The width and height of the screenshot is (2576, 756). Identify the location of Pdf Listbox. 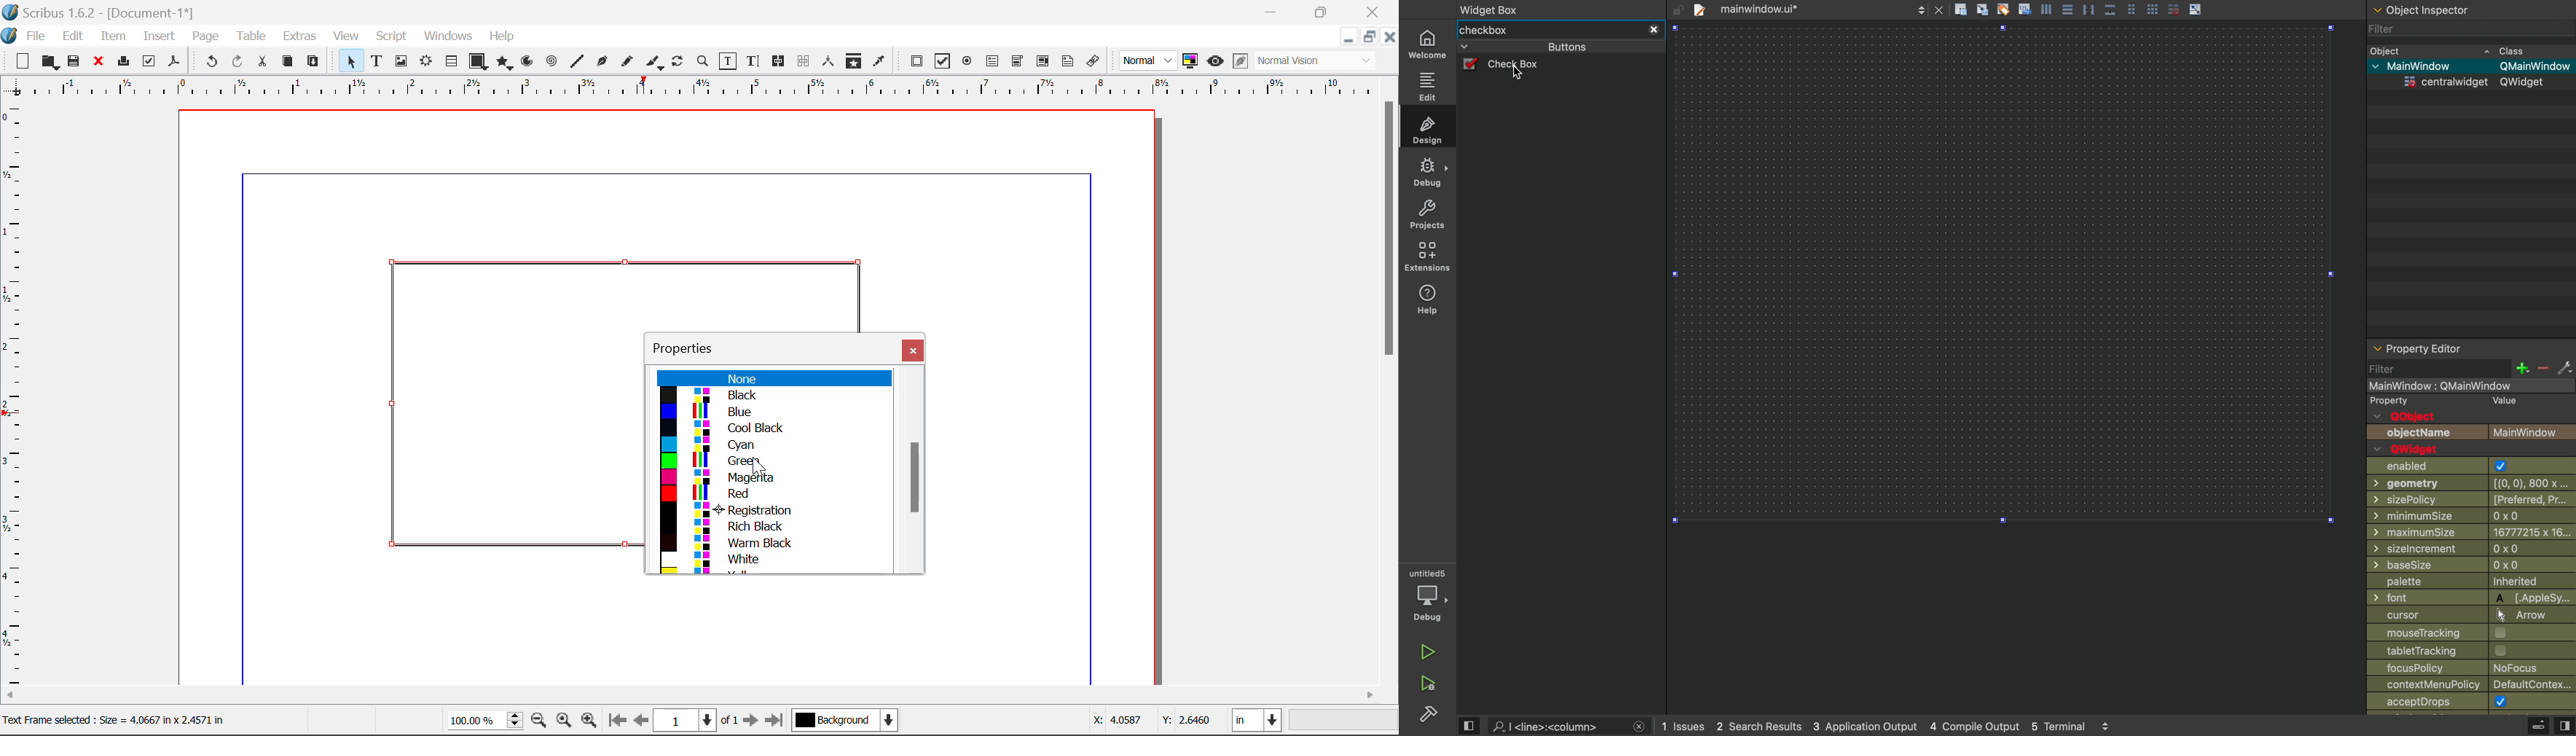
(1041, 61).